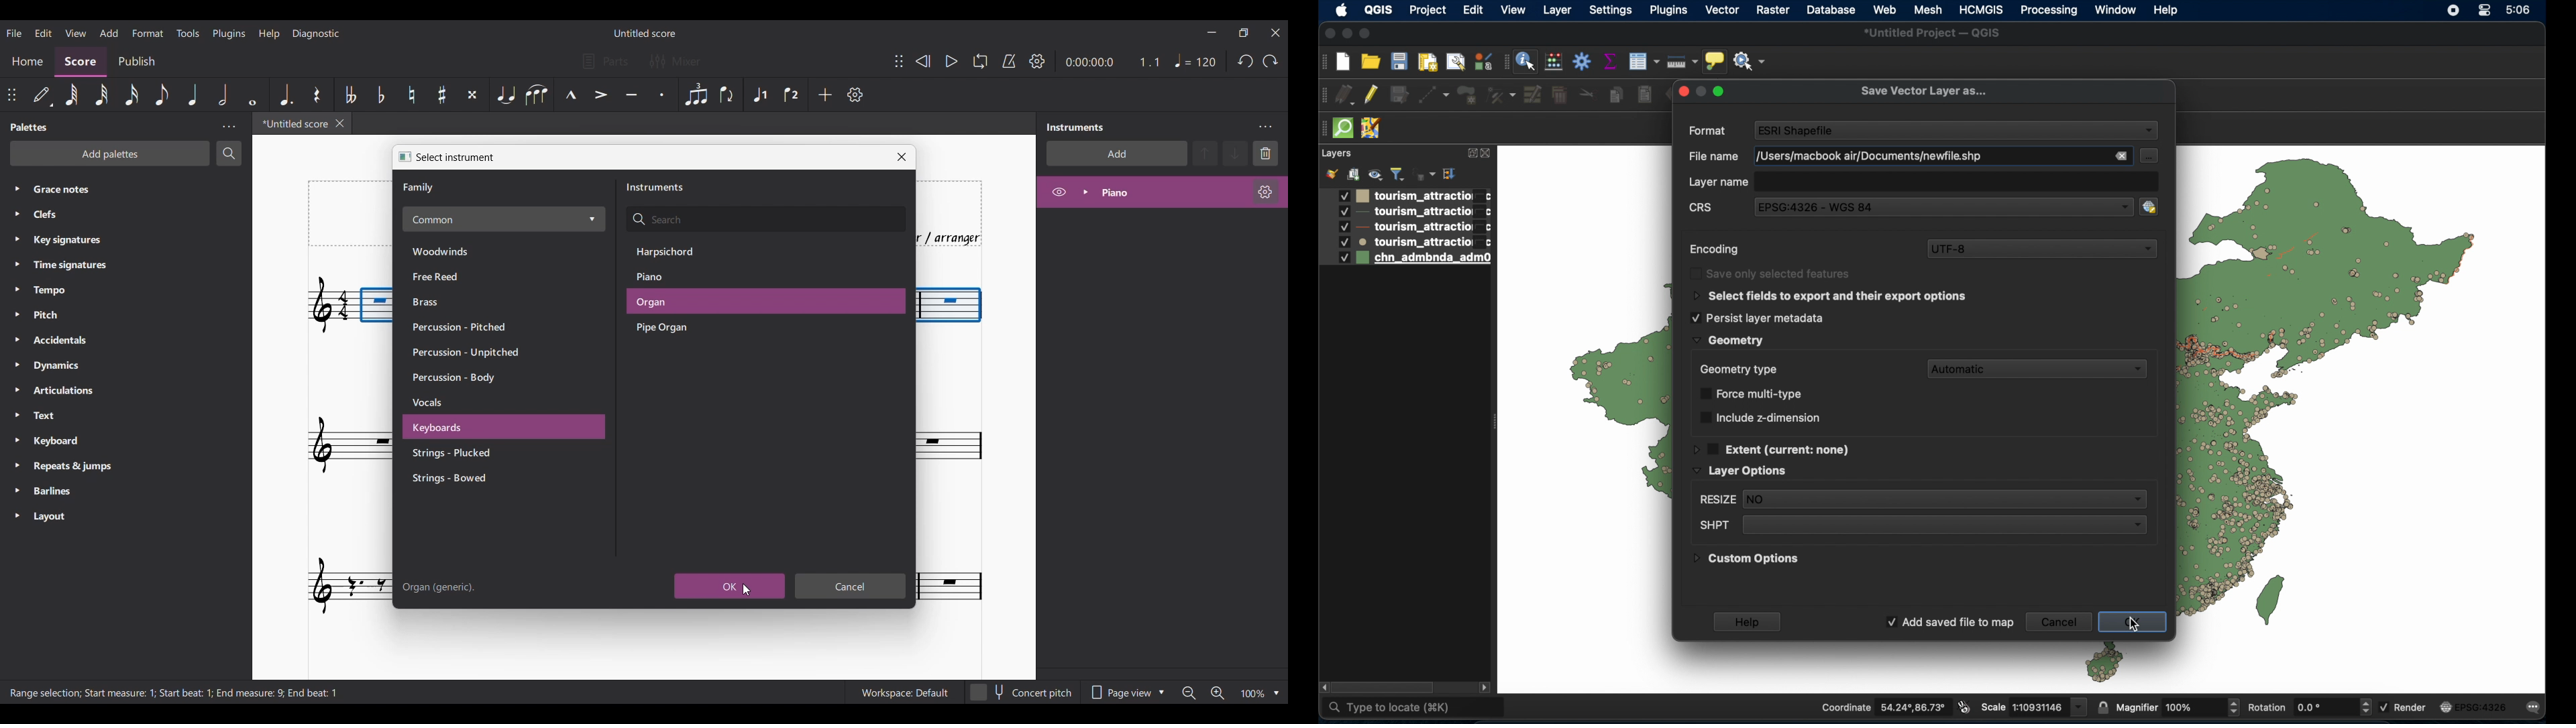 Image resolution: width=2576 pixels, height=728 pixels. Describe the element at coordinates (1266, 154) in the screenshot. I see `Delete` at that location.